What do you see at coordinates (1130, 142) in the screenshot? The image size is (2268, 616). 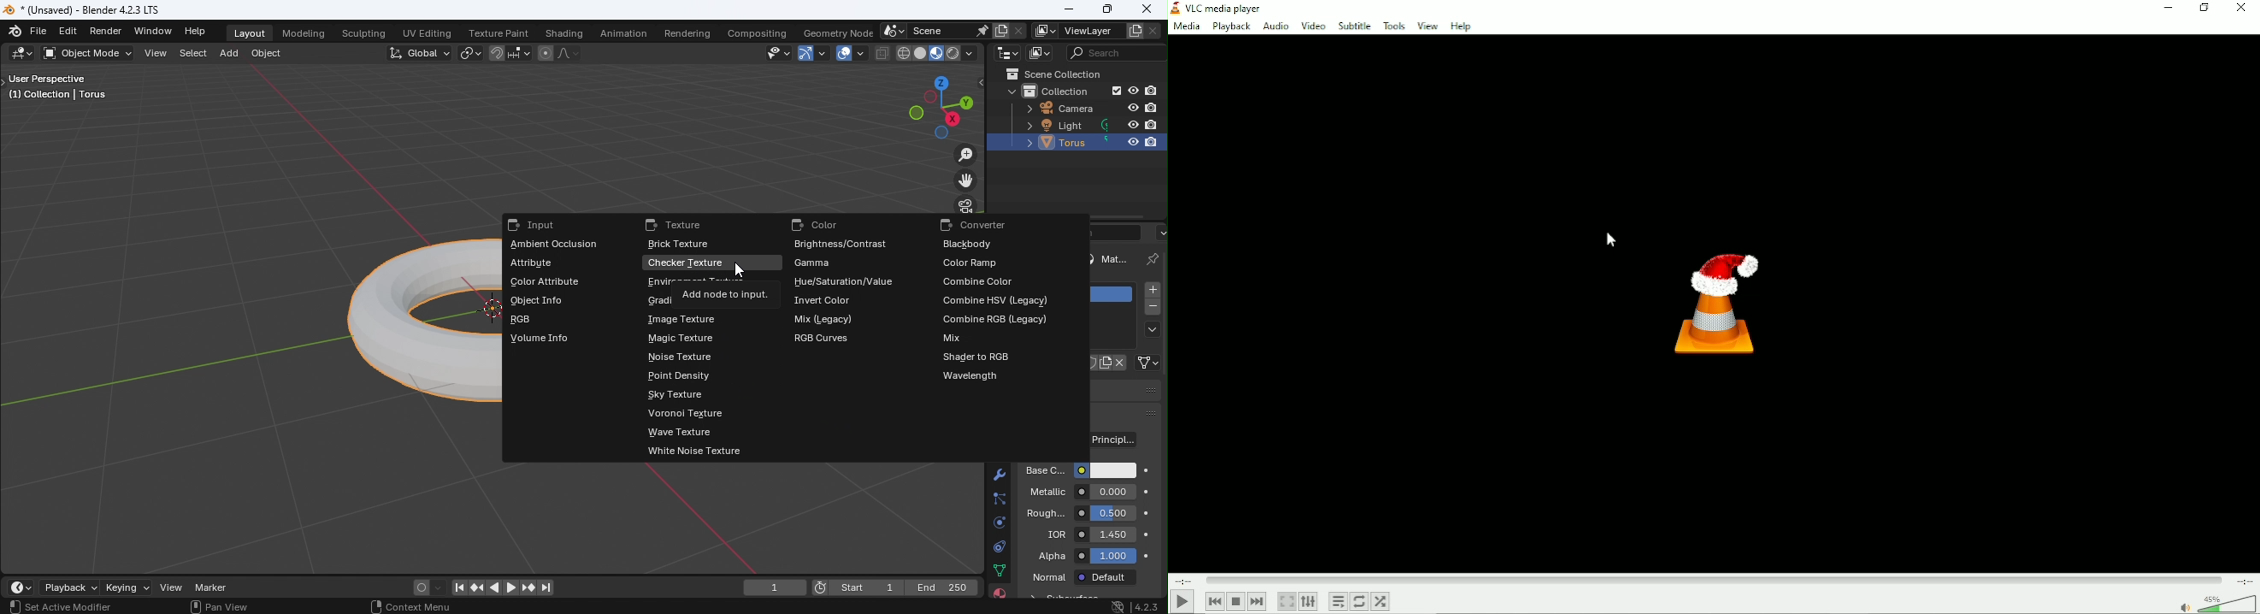 I see `Hide in viewpoint` at bounding box center [1130, 142].